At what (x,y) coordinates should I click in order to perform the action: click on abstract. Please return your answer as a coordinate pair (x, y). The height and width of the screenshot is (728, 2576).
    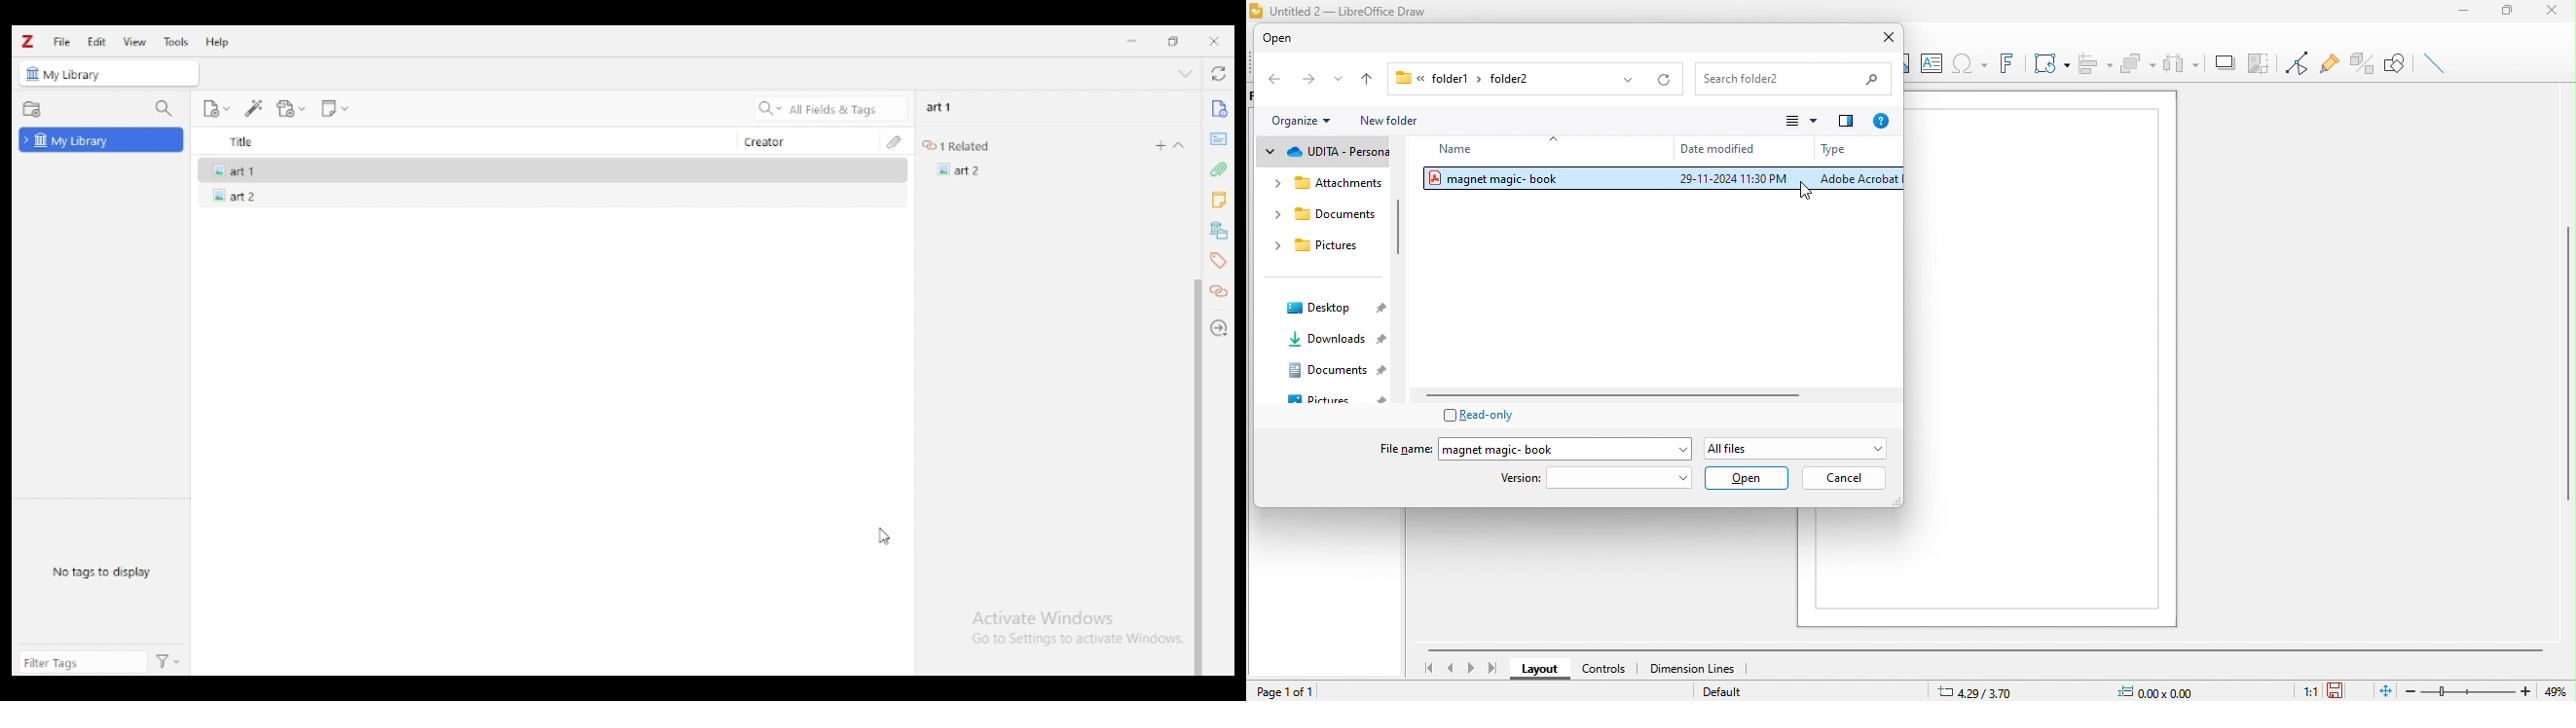
    Looking at the image, I should click on (1218, 139).